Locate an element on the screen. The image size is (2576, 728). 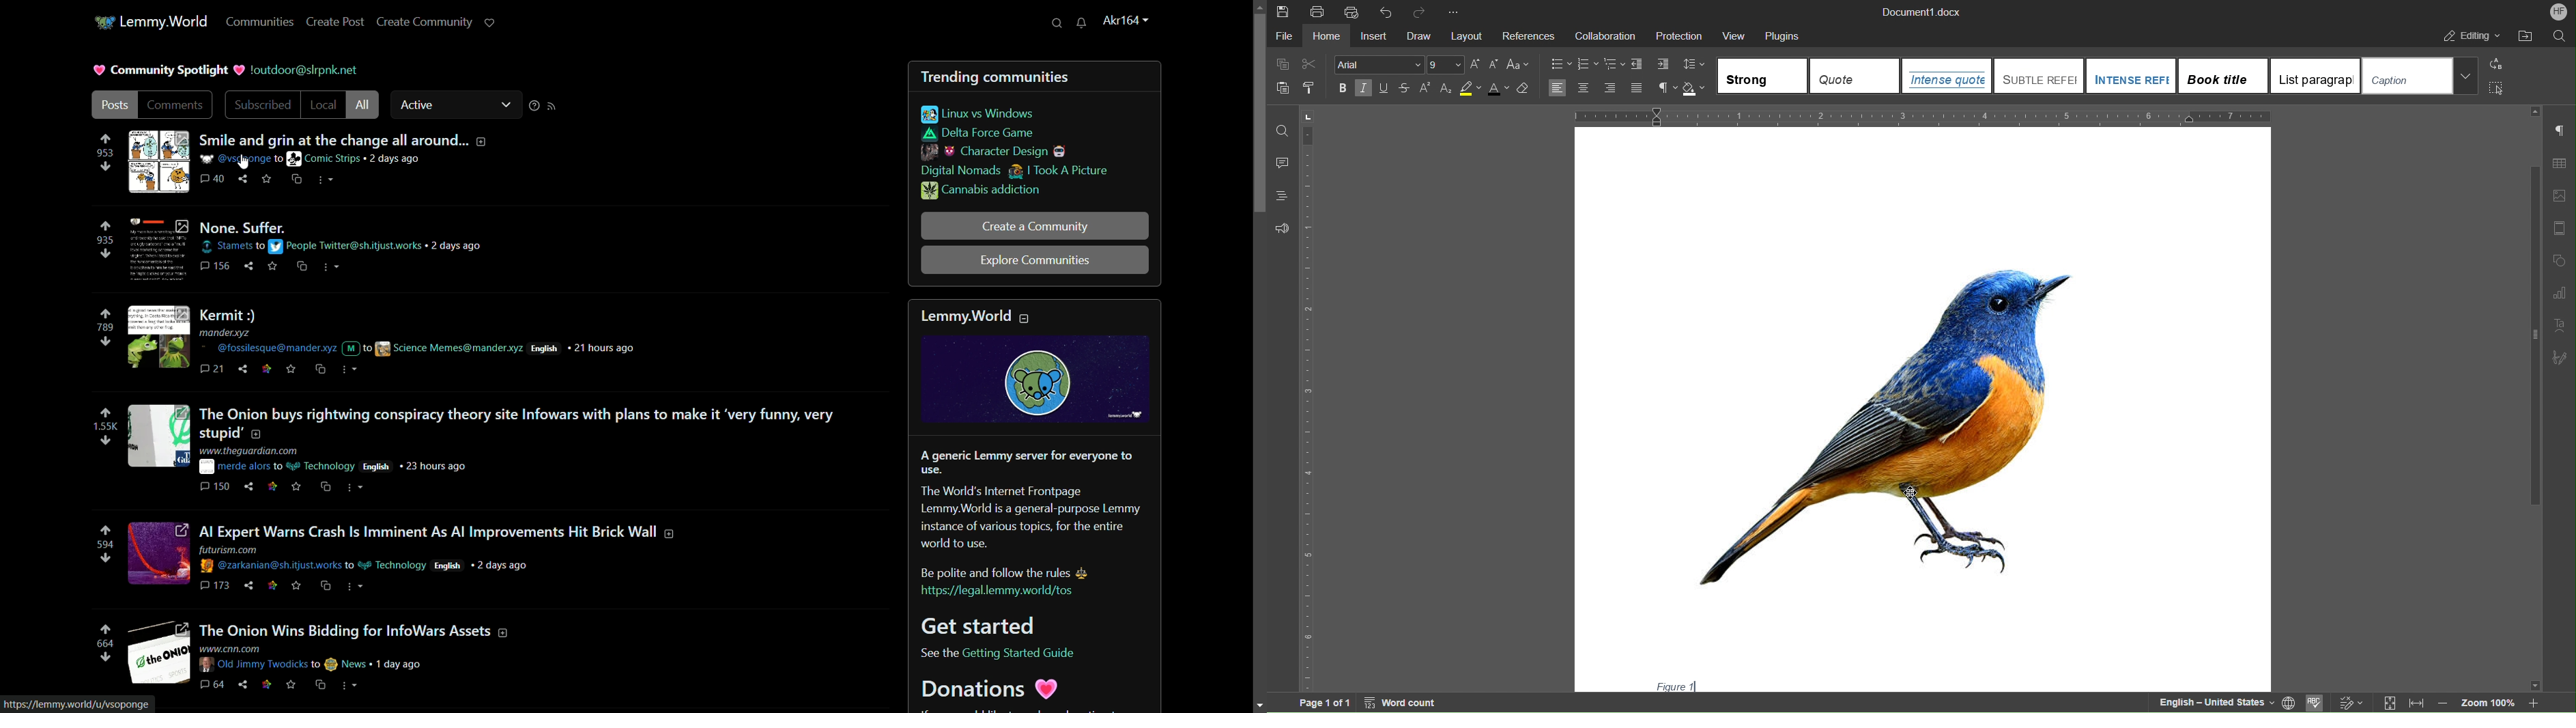
number of votes is located at coordinates (104, 326).